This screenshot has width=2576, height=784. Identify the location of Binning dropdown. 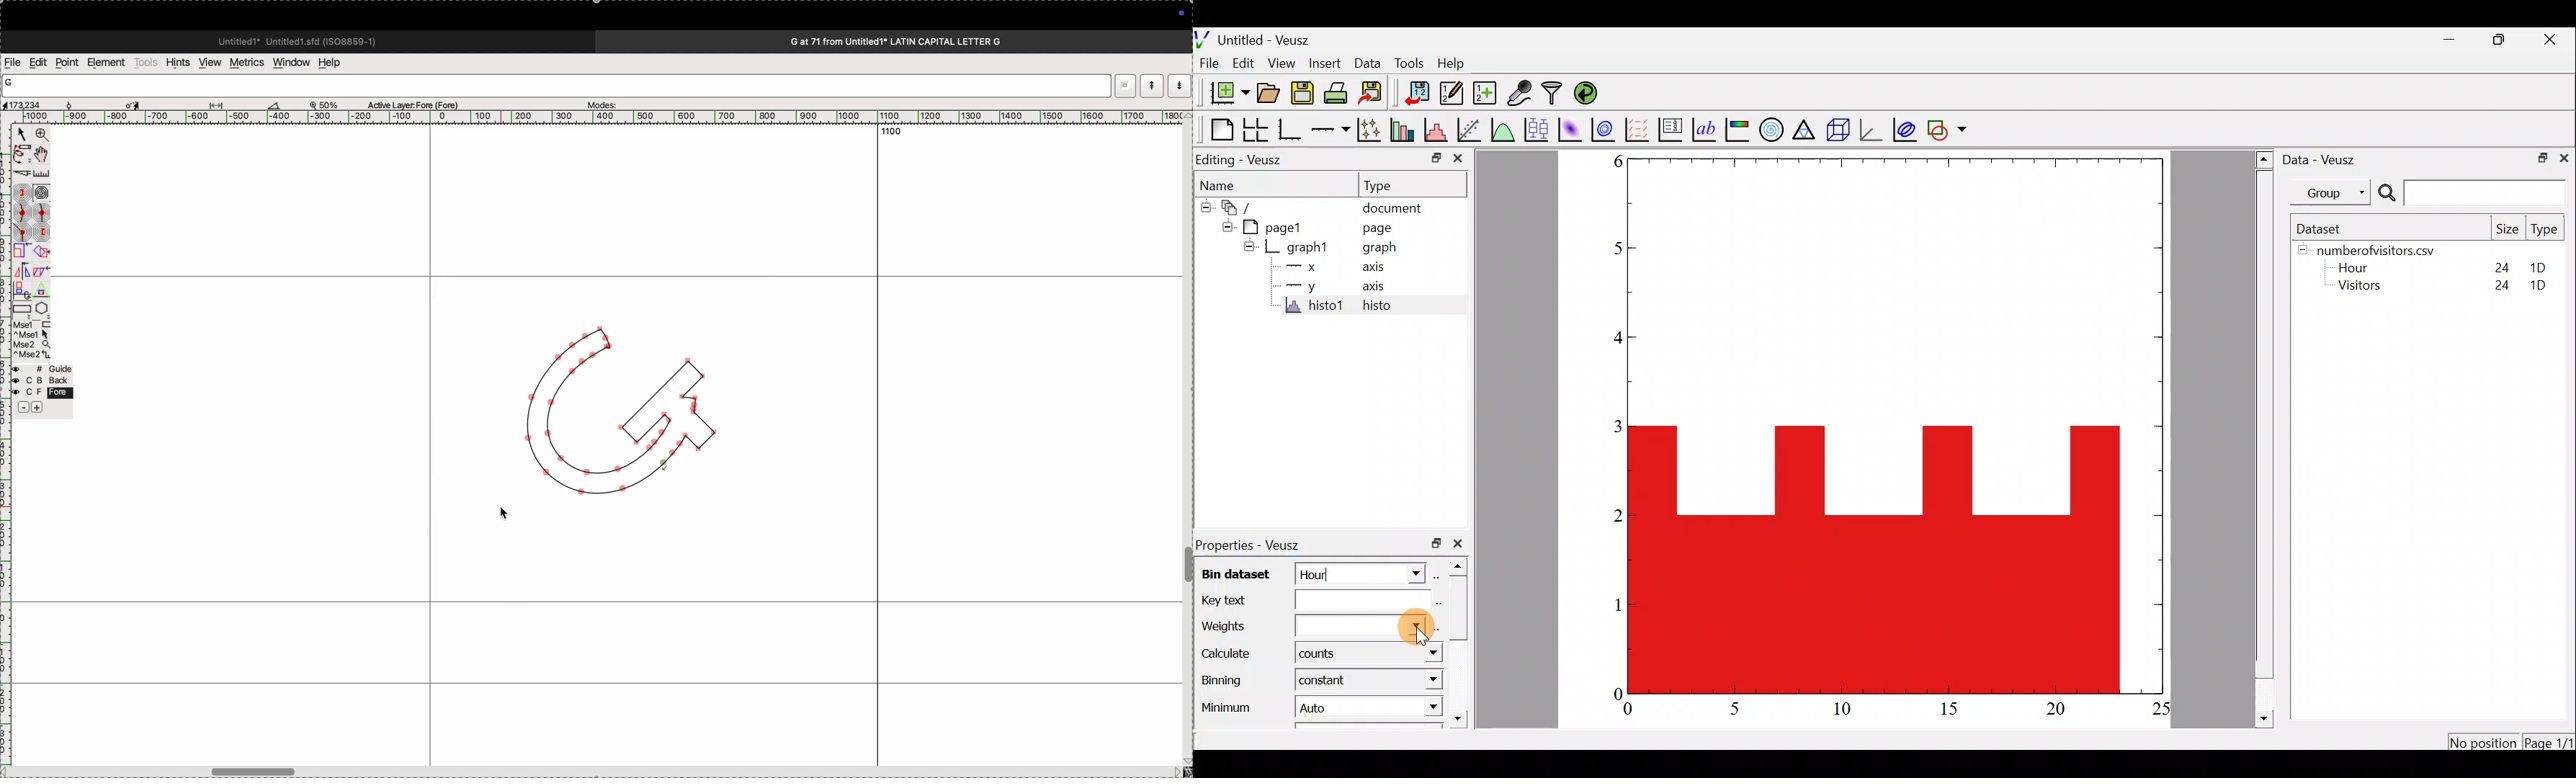
(1410, 679).